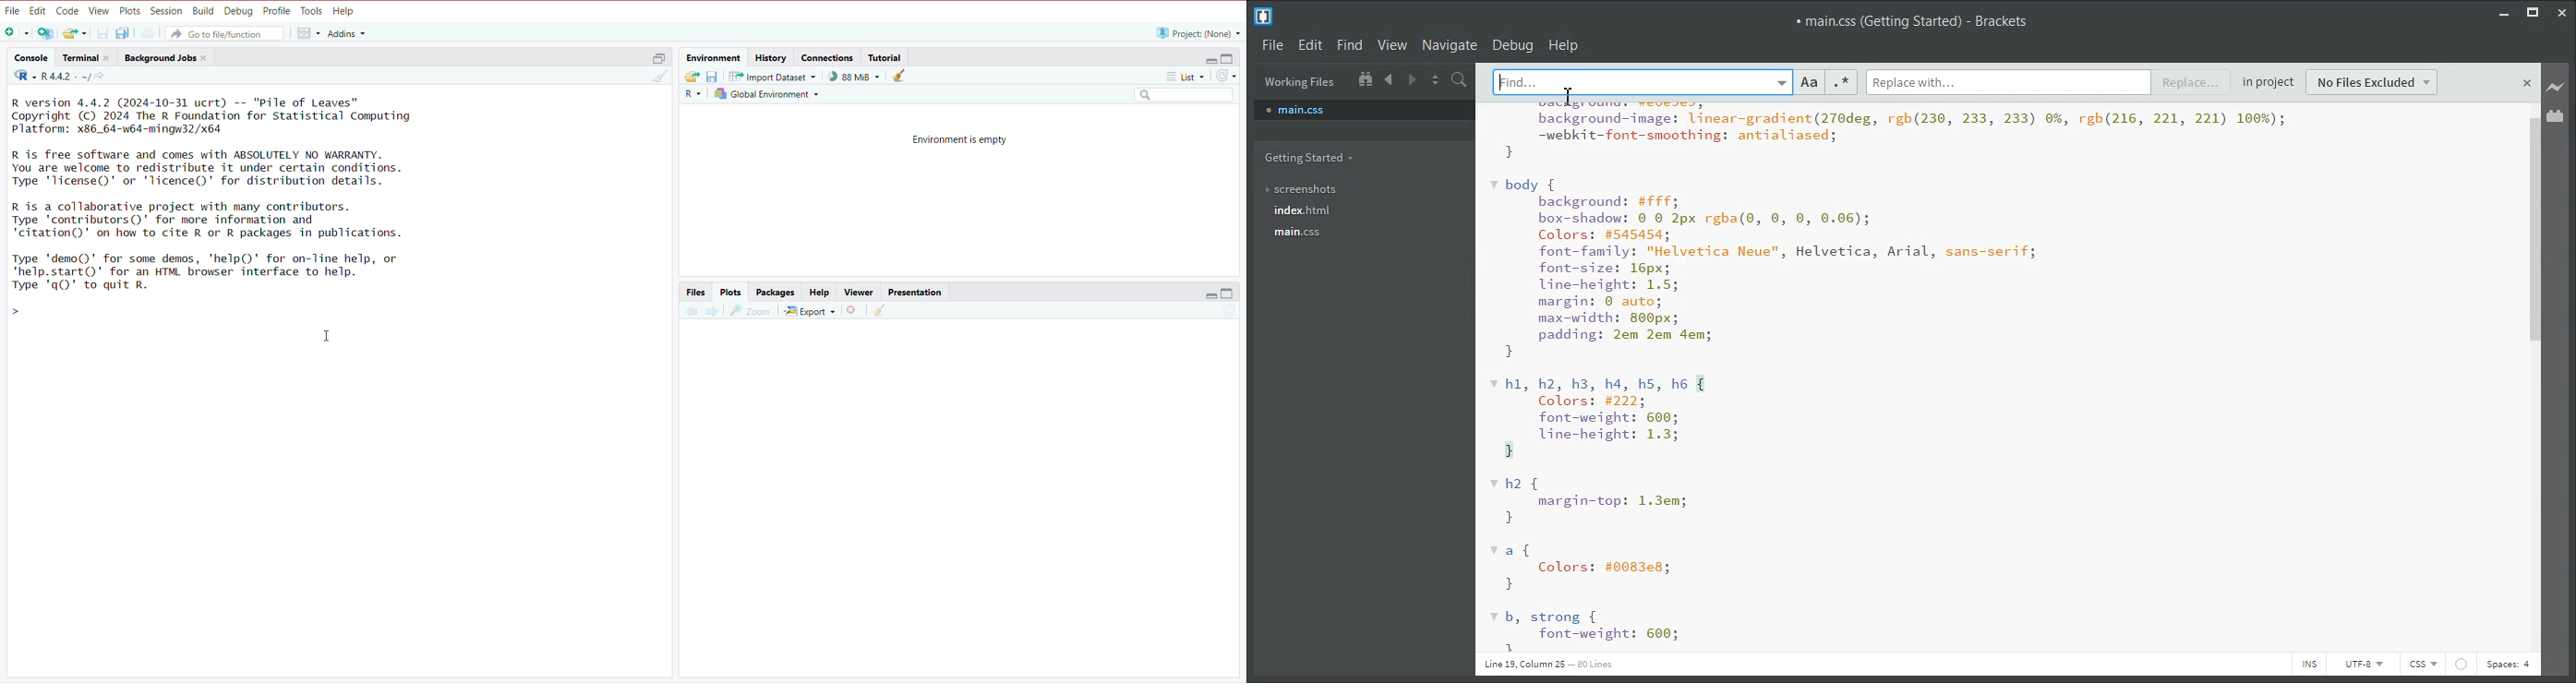  I want to click on Debug, so click(1513, 44).